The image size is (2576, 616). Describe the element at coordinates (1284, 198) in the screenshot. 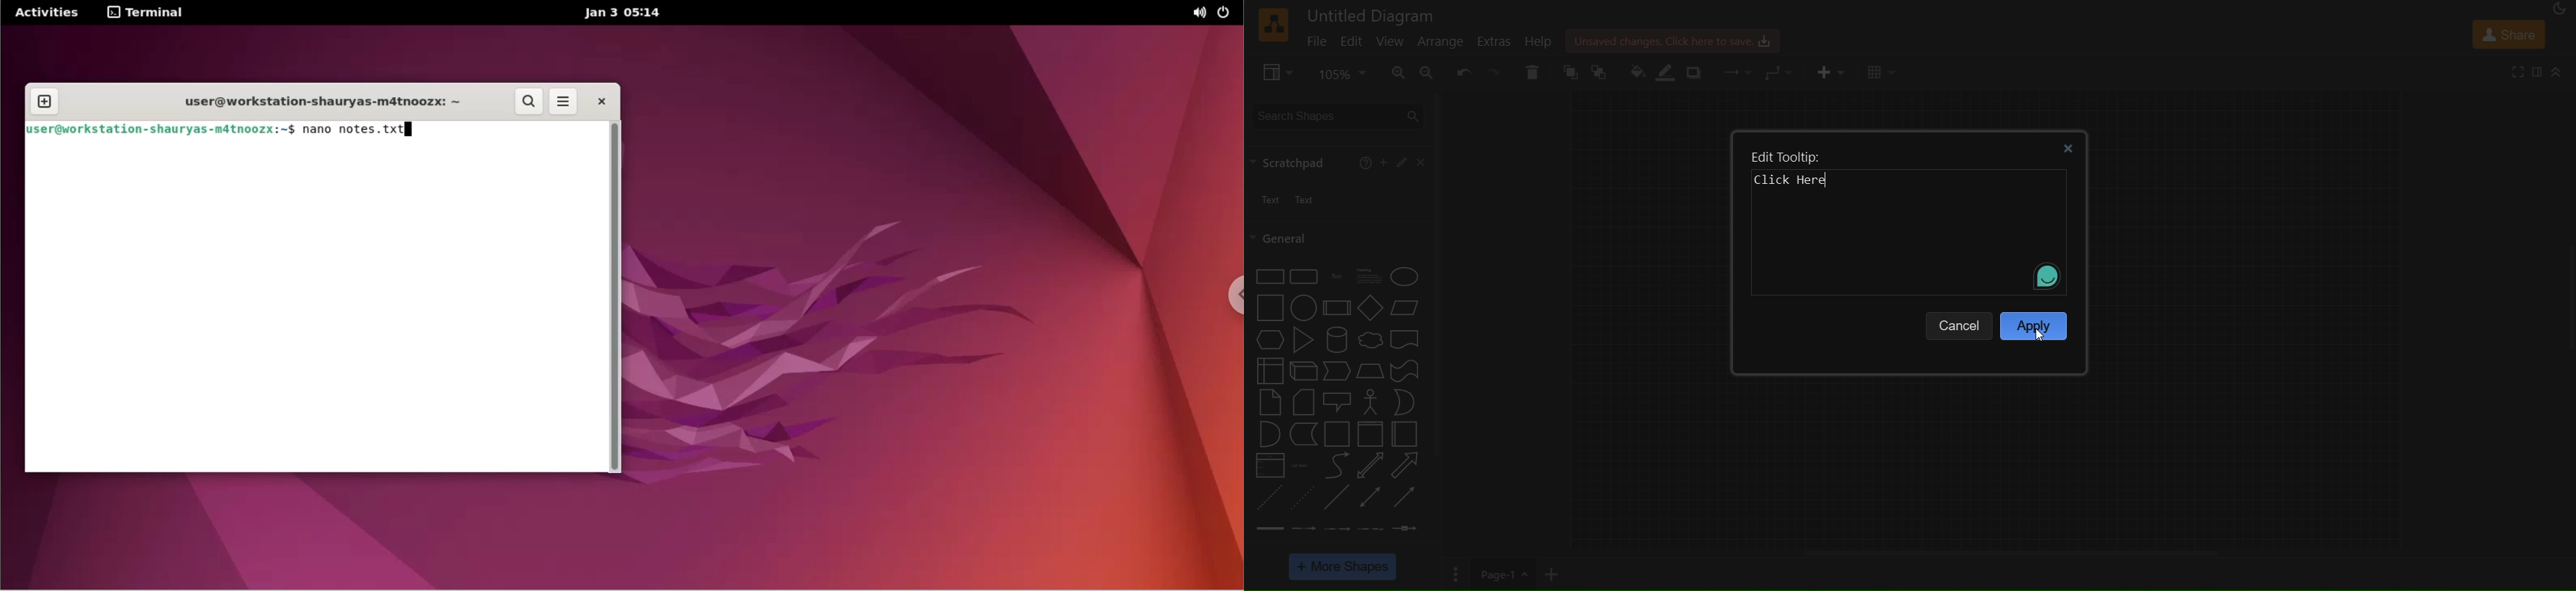

I see `text` at that location.